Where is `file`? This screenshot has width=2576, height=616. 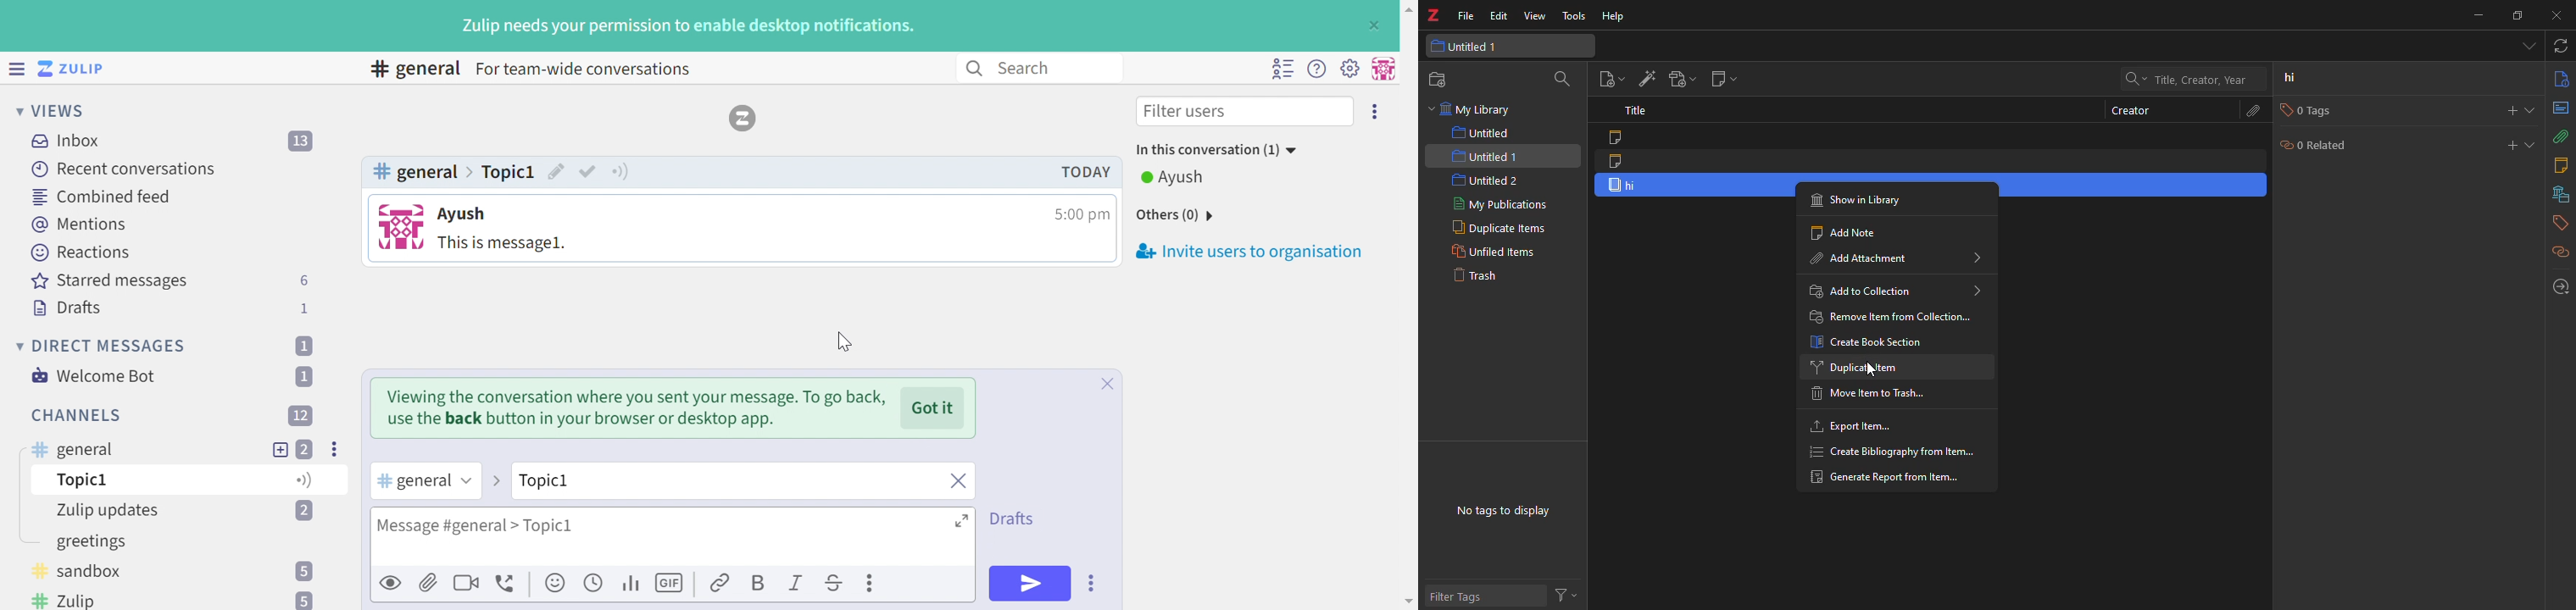 file is located at coordinates (1465, 16).